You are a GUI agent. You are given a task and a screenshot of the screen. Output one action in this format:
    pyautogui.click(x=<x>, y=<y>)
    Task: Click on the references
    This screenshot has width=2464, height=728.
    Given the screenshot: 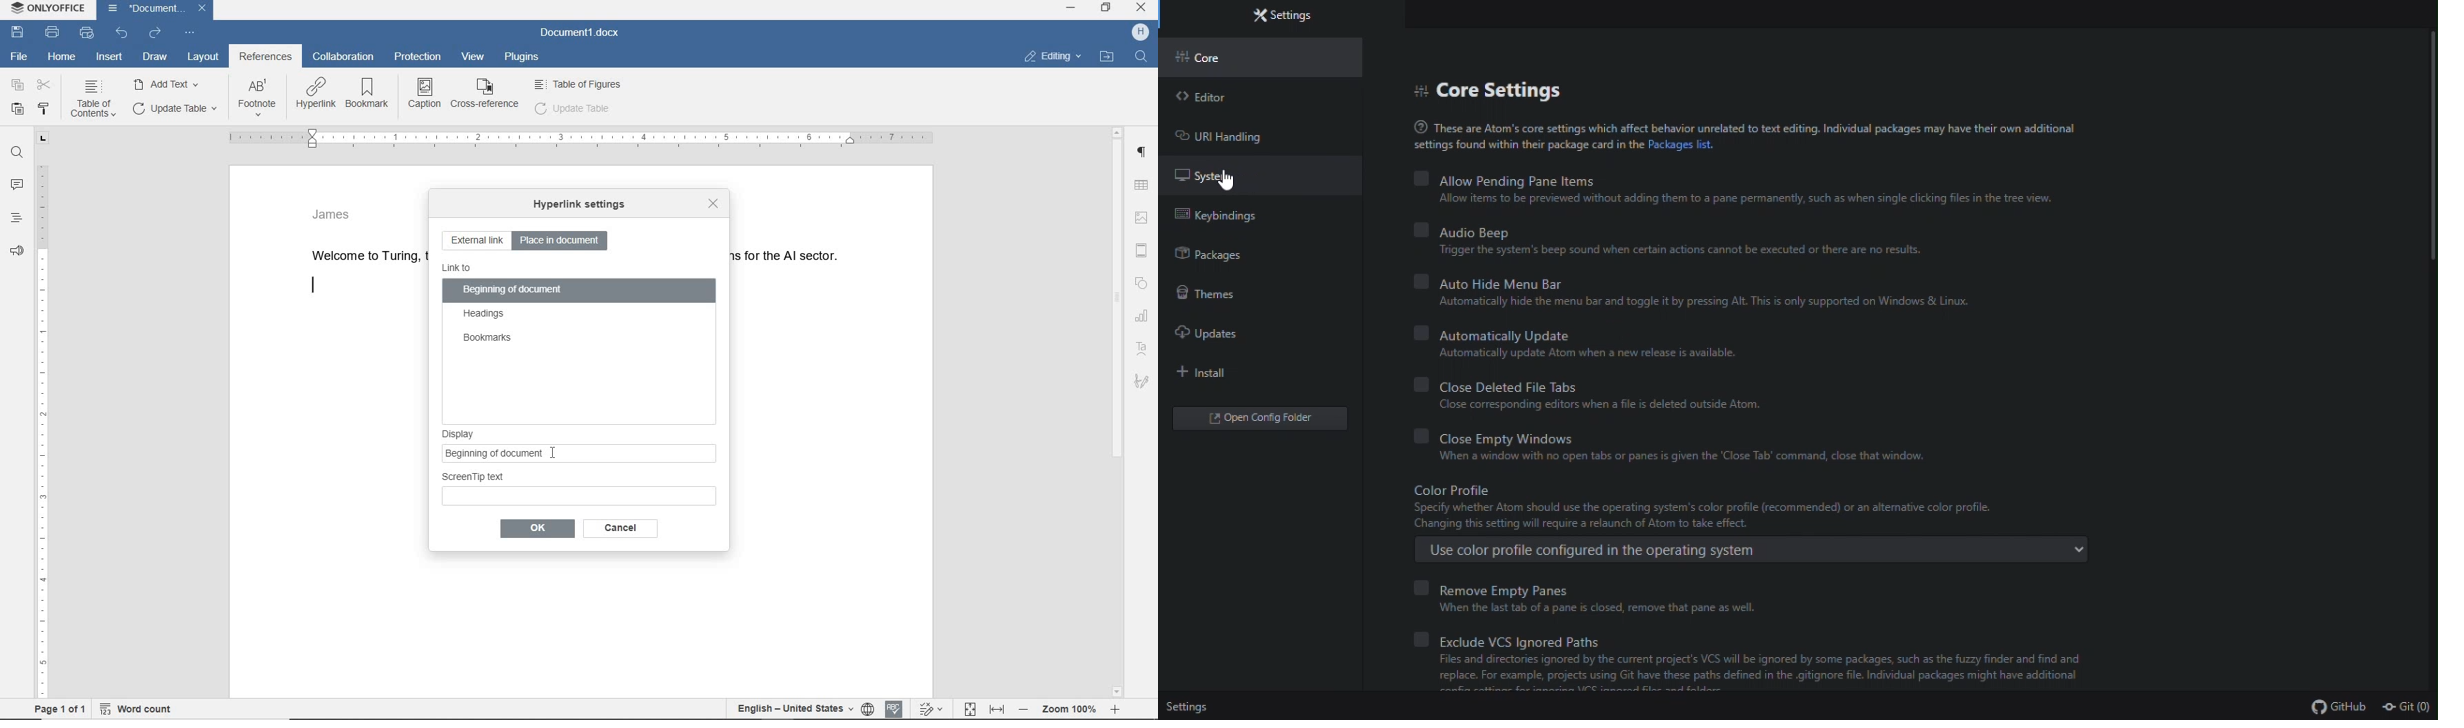 What is the action you would take?
    pyautogui.click(x=266, y=58)
    